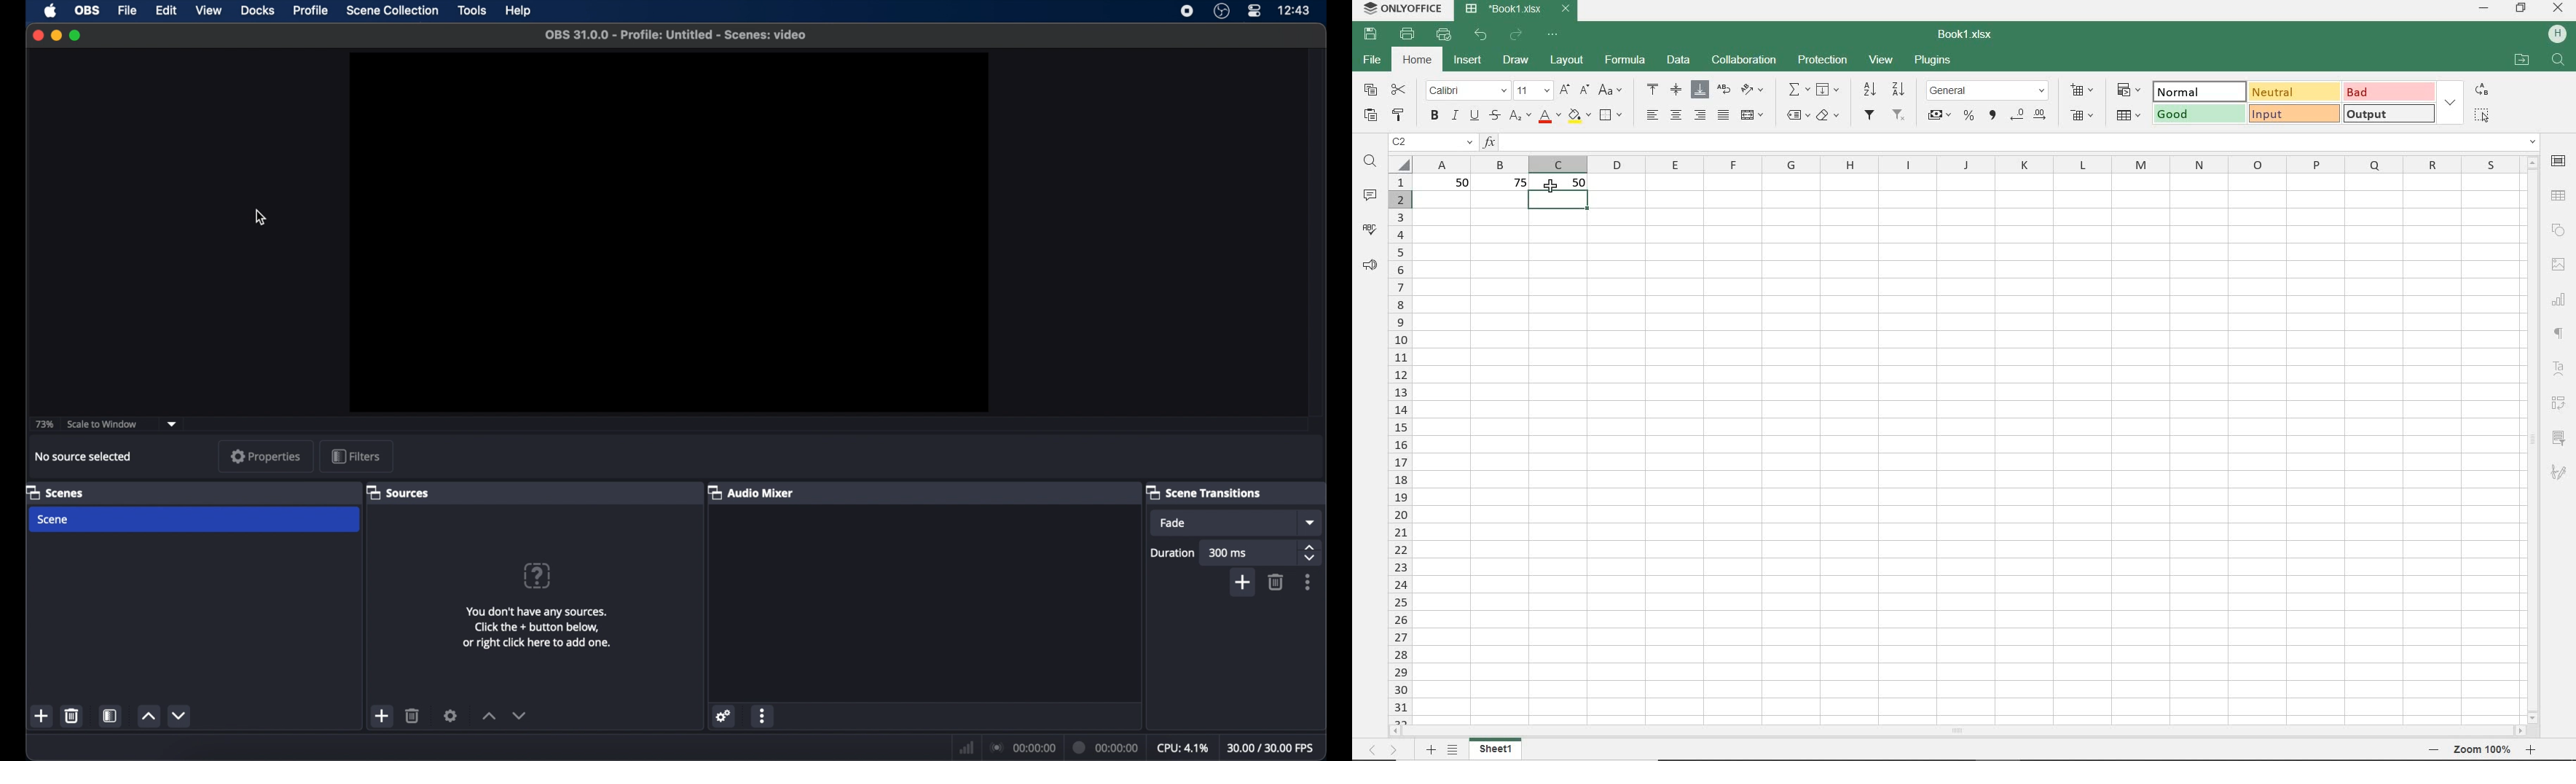 The image size is (2576, 784). Describe the element at coordinates (2030, 115) in the screenshot. I see `decrease/increase decimal` at that location.